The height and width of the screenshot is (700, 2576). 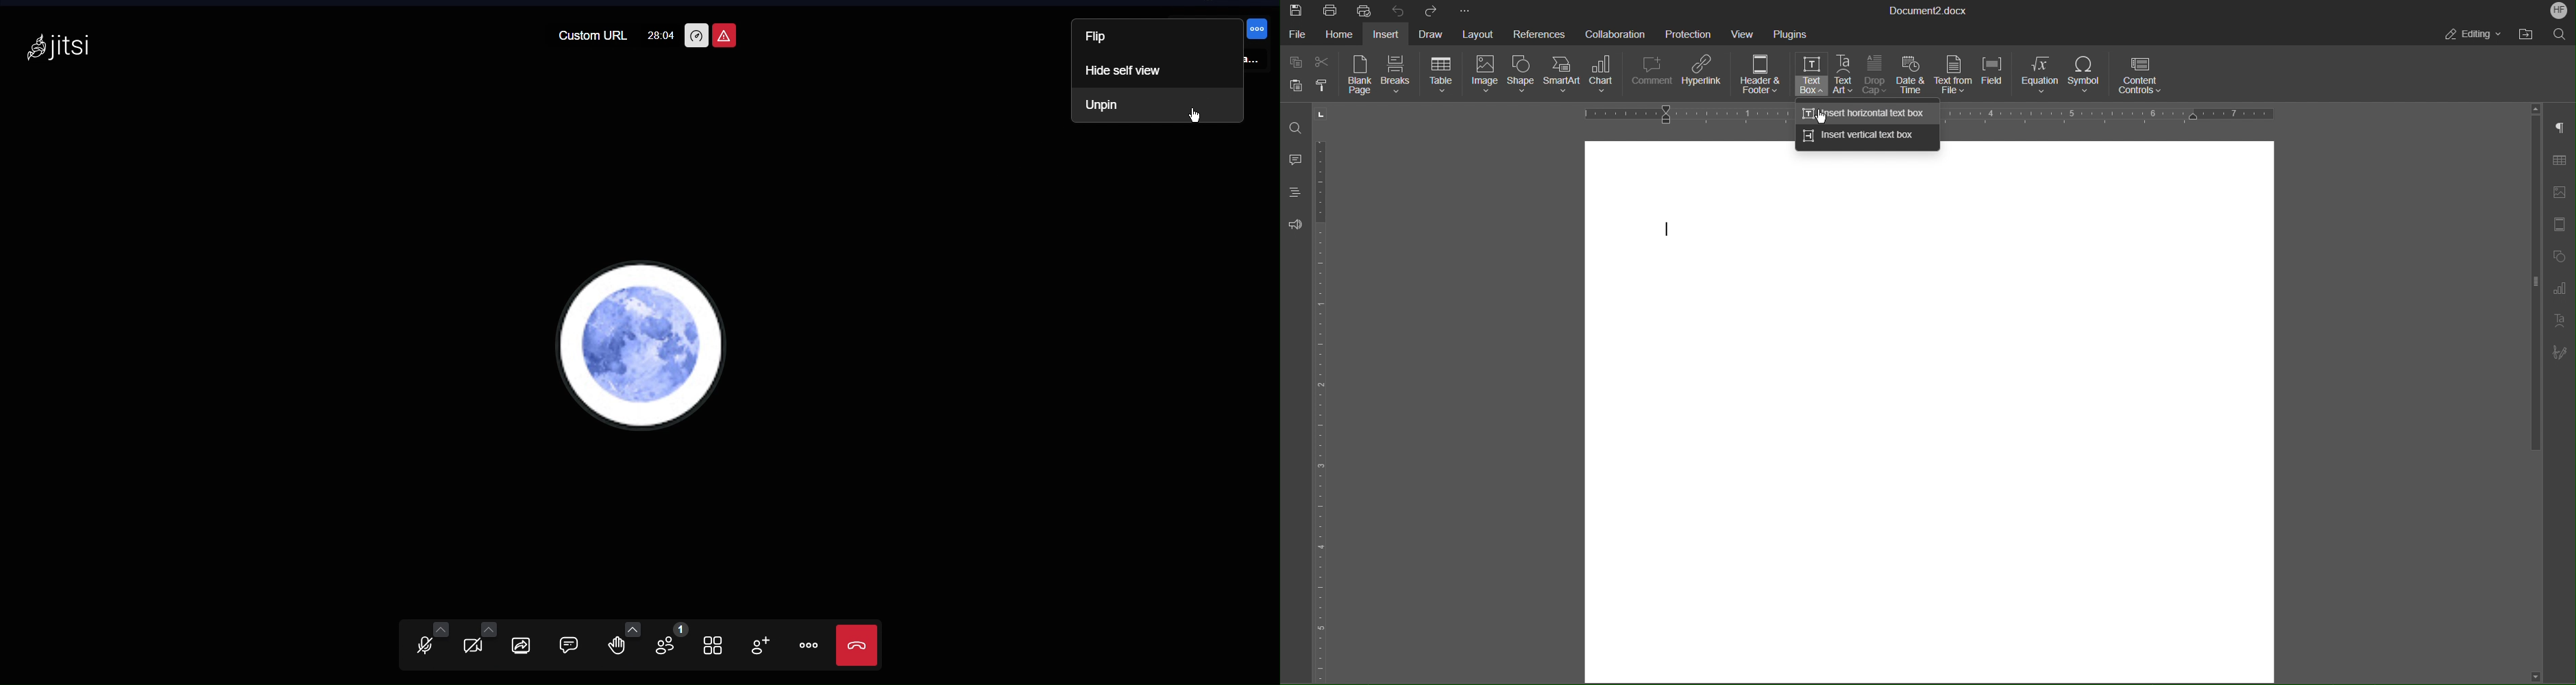 What do you see at coordinates (2560, 34) in the screenshot?
I see `Search` at bounding box center [2560, 34].